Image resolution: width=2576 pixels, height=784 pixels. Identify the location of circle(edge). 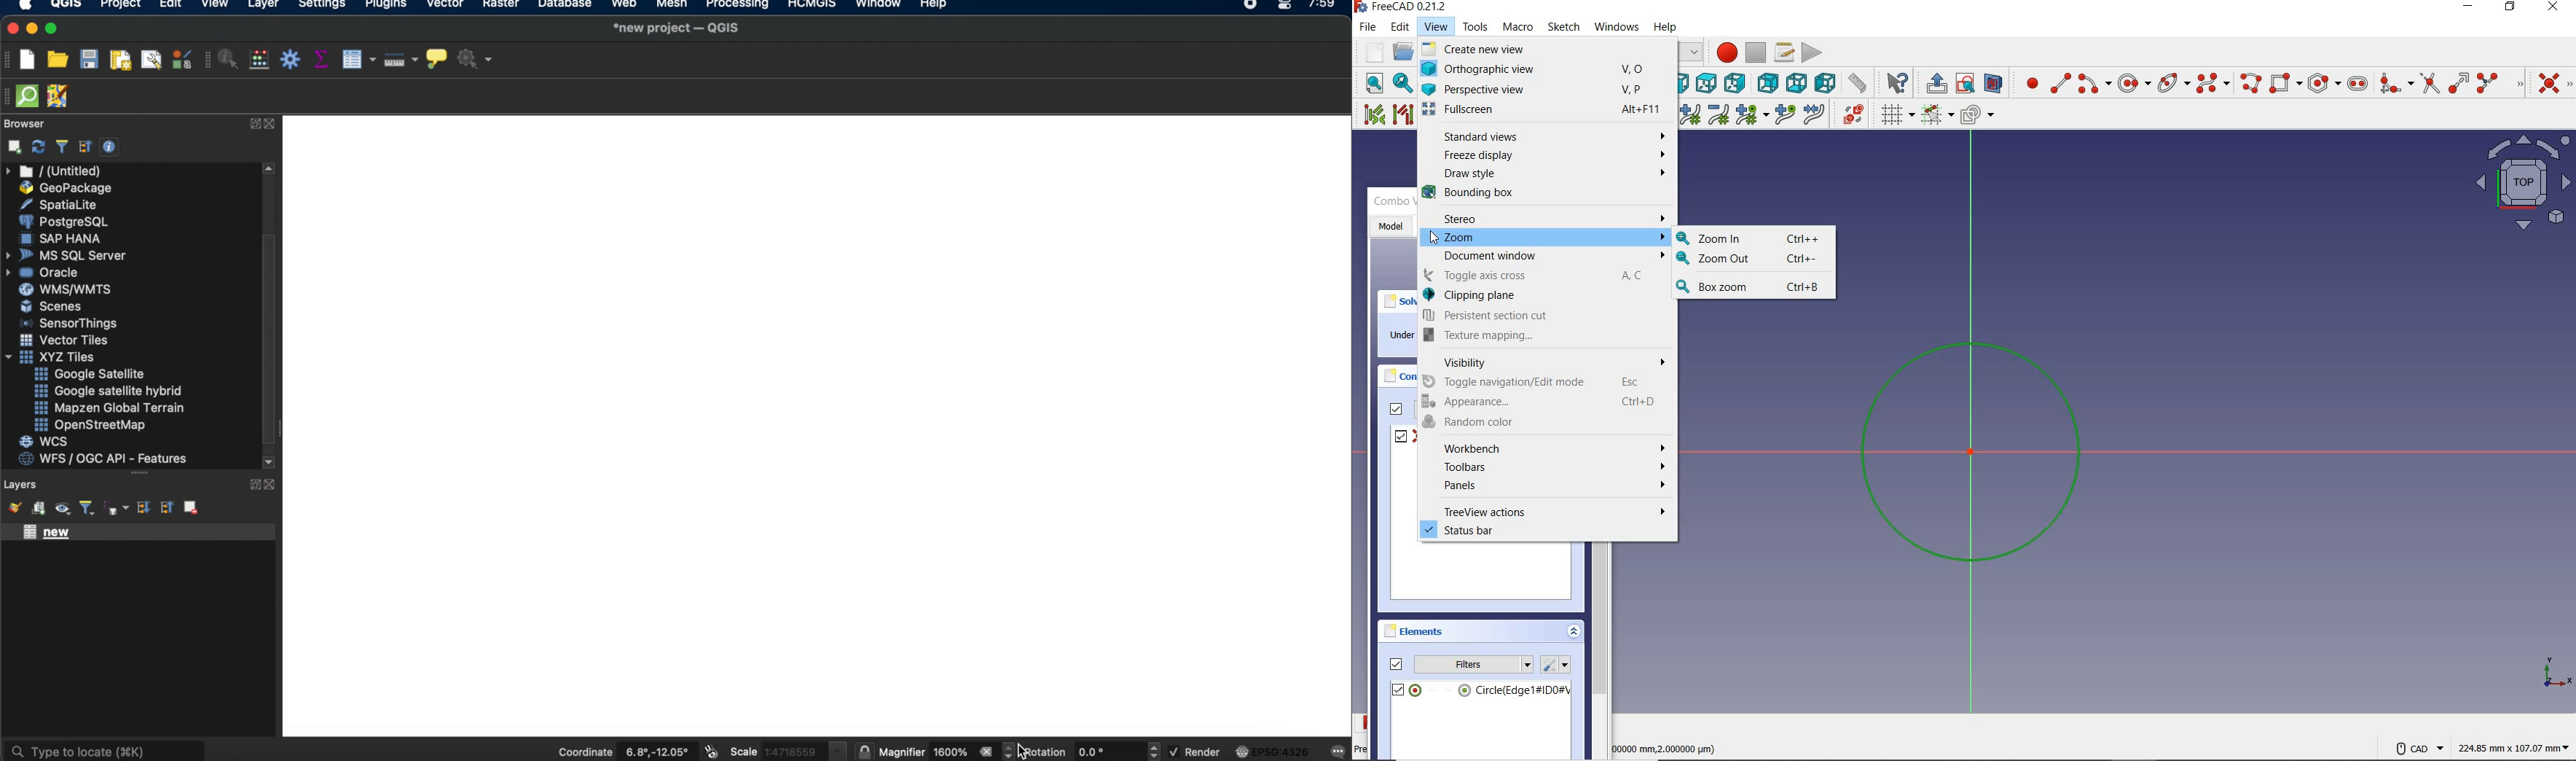
(1480, 689).